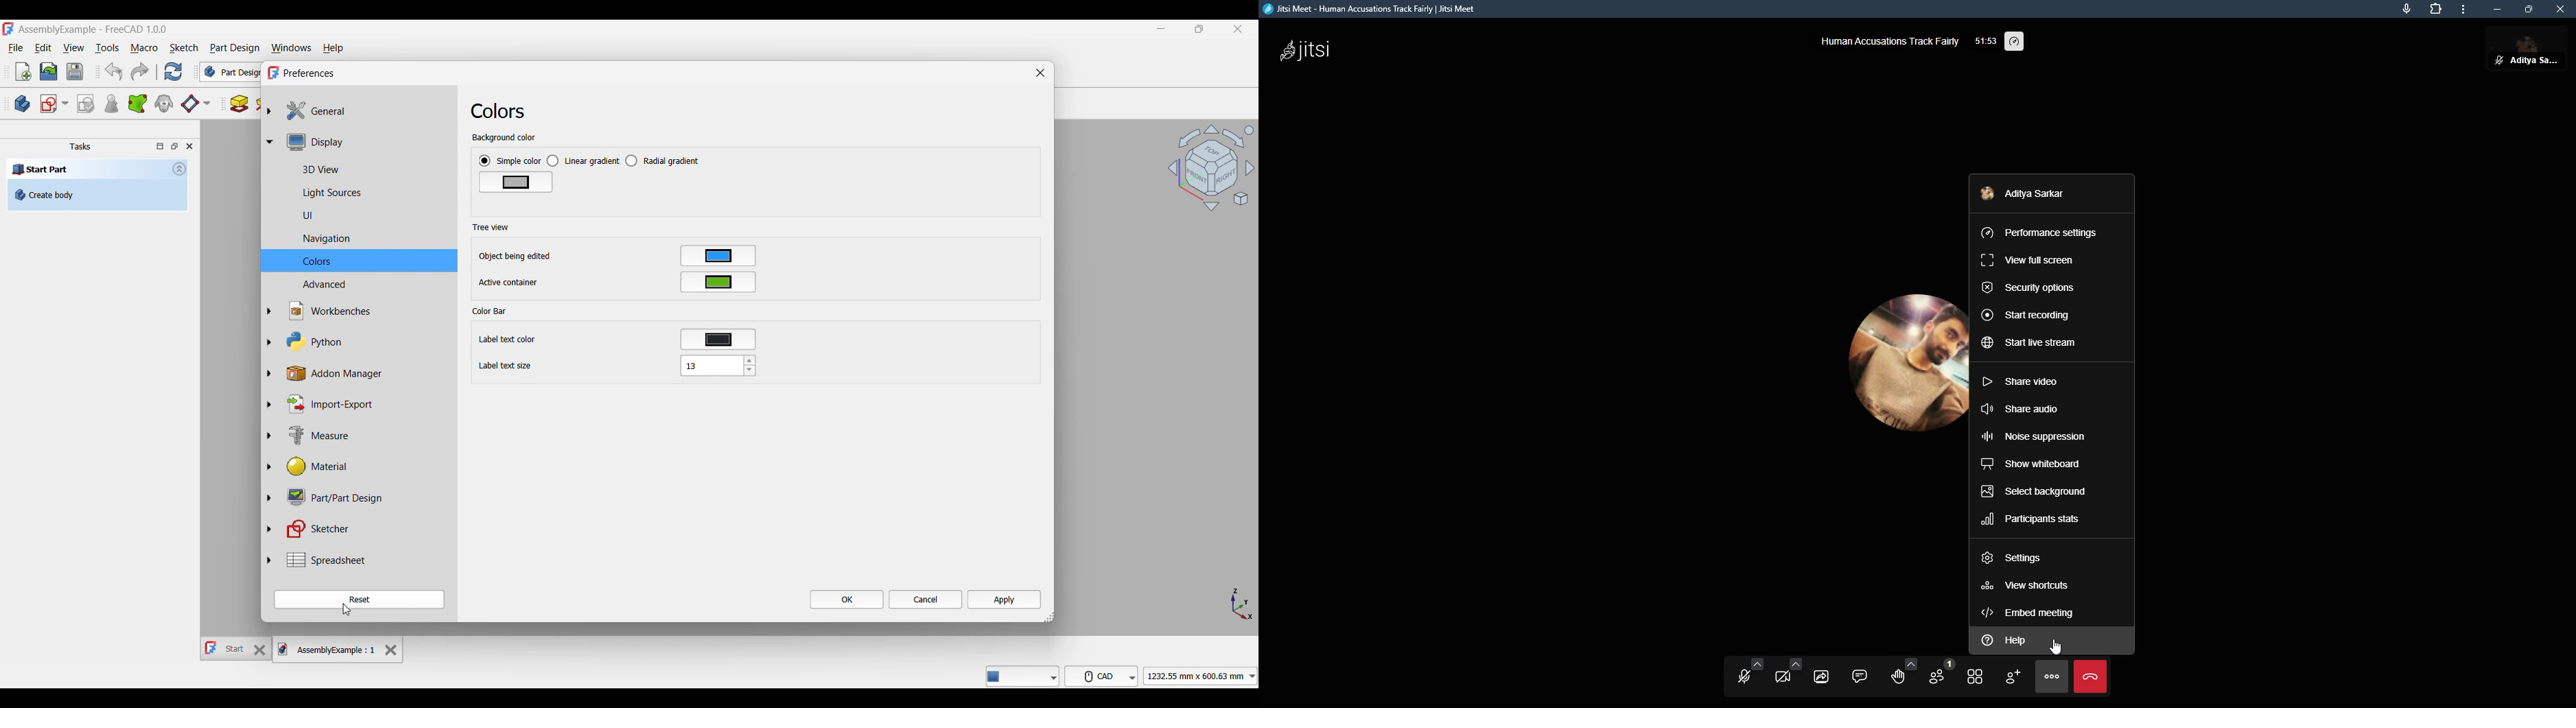 Image resolution: width=2576 pixels, height=728 pixels. Describe the element at coordinates (24, 71) in the screenshot. I see `New` at that location.